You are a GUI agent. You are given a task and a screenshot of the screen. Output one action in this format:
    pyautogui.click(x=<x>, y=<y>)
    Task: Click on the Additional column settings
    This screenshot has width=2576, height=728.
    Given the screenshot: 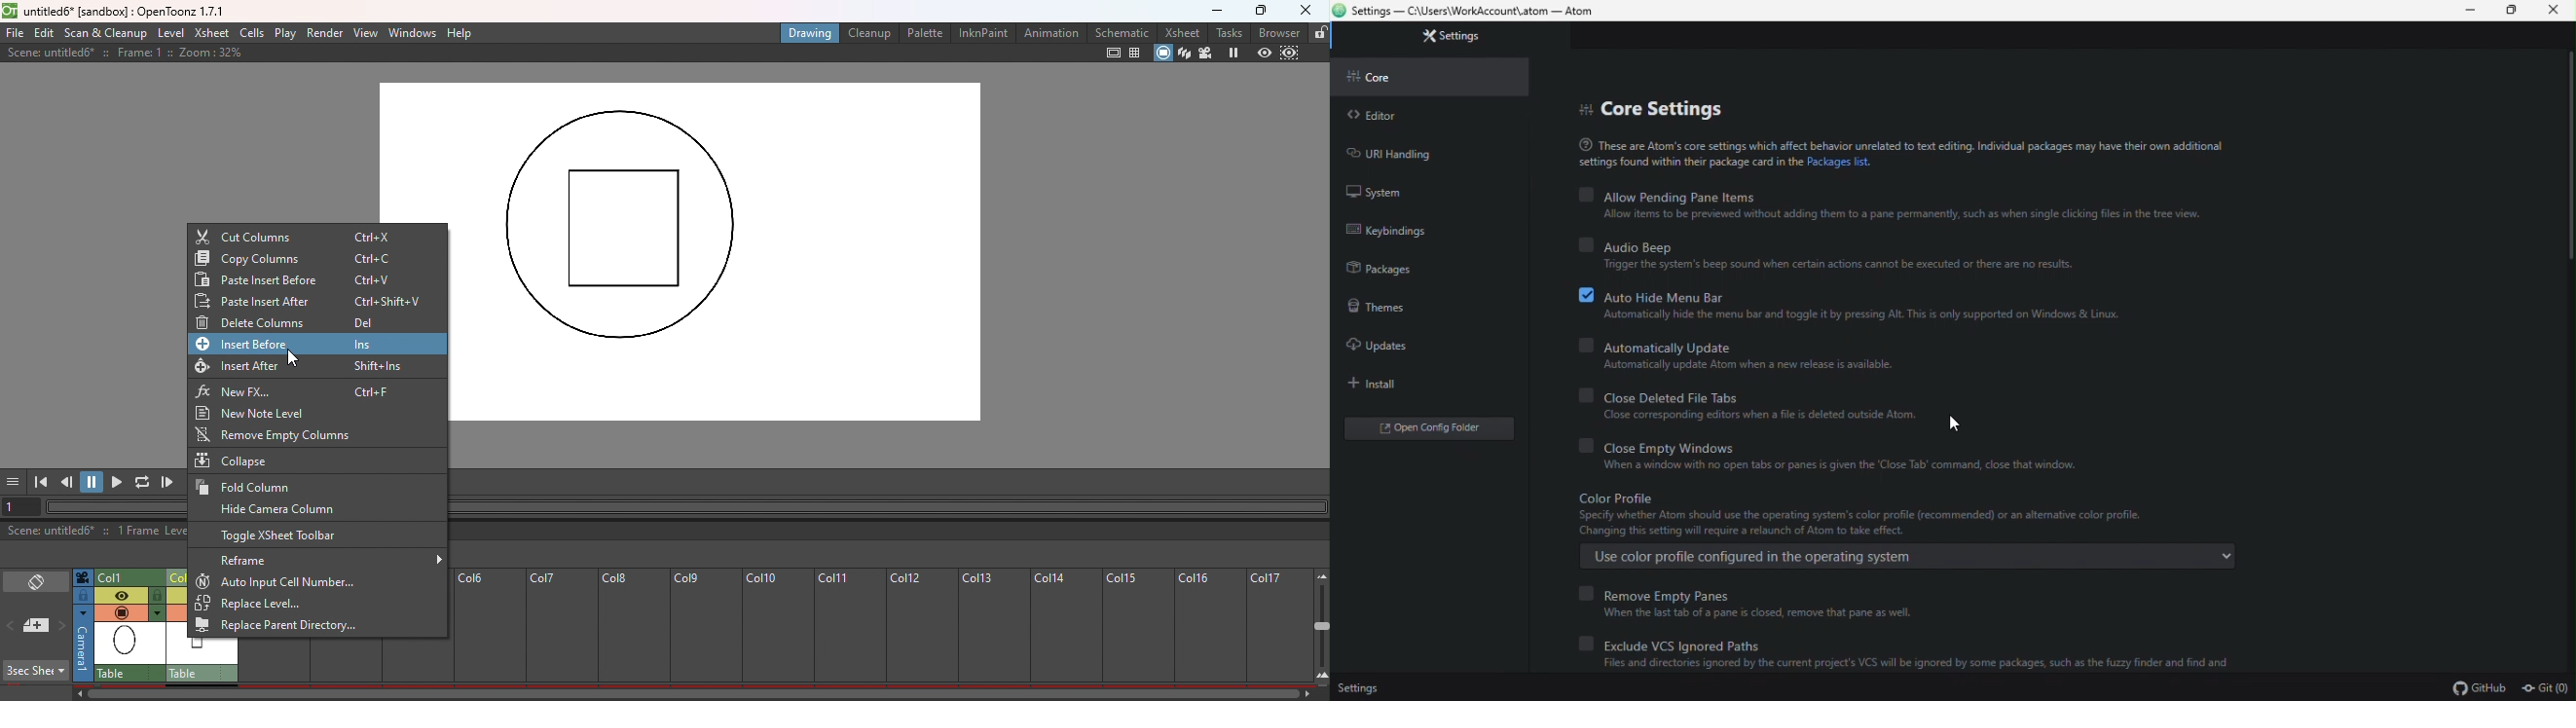 What is the action you would take?
    pyautogui.click(x=160, y=613)
    